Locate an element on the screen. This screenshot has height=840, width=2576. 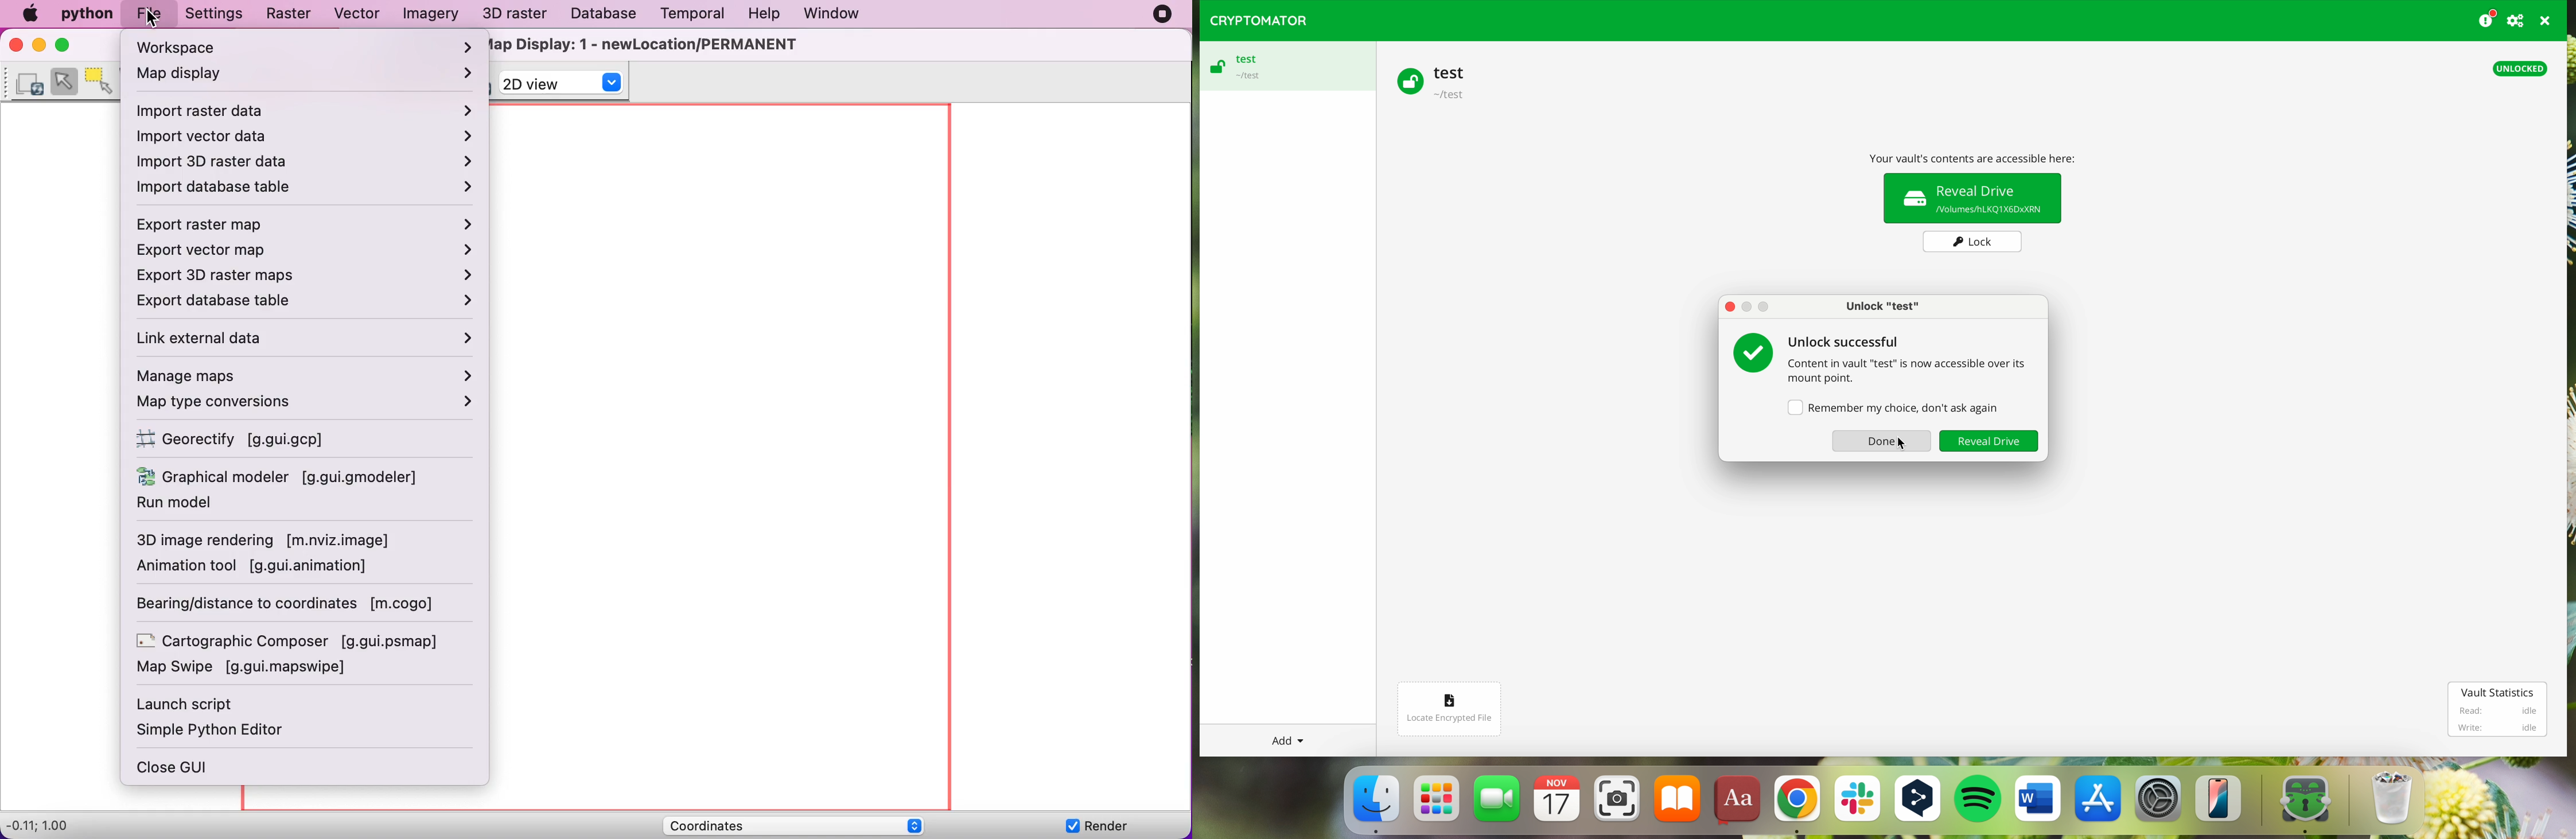
export raster map is located at coordinates (312, 223).